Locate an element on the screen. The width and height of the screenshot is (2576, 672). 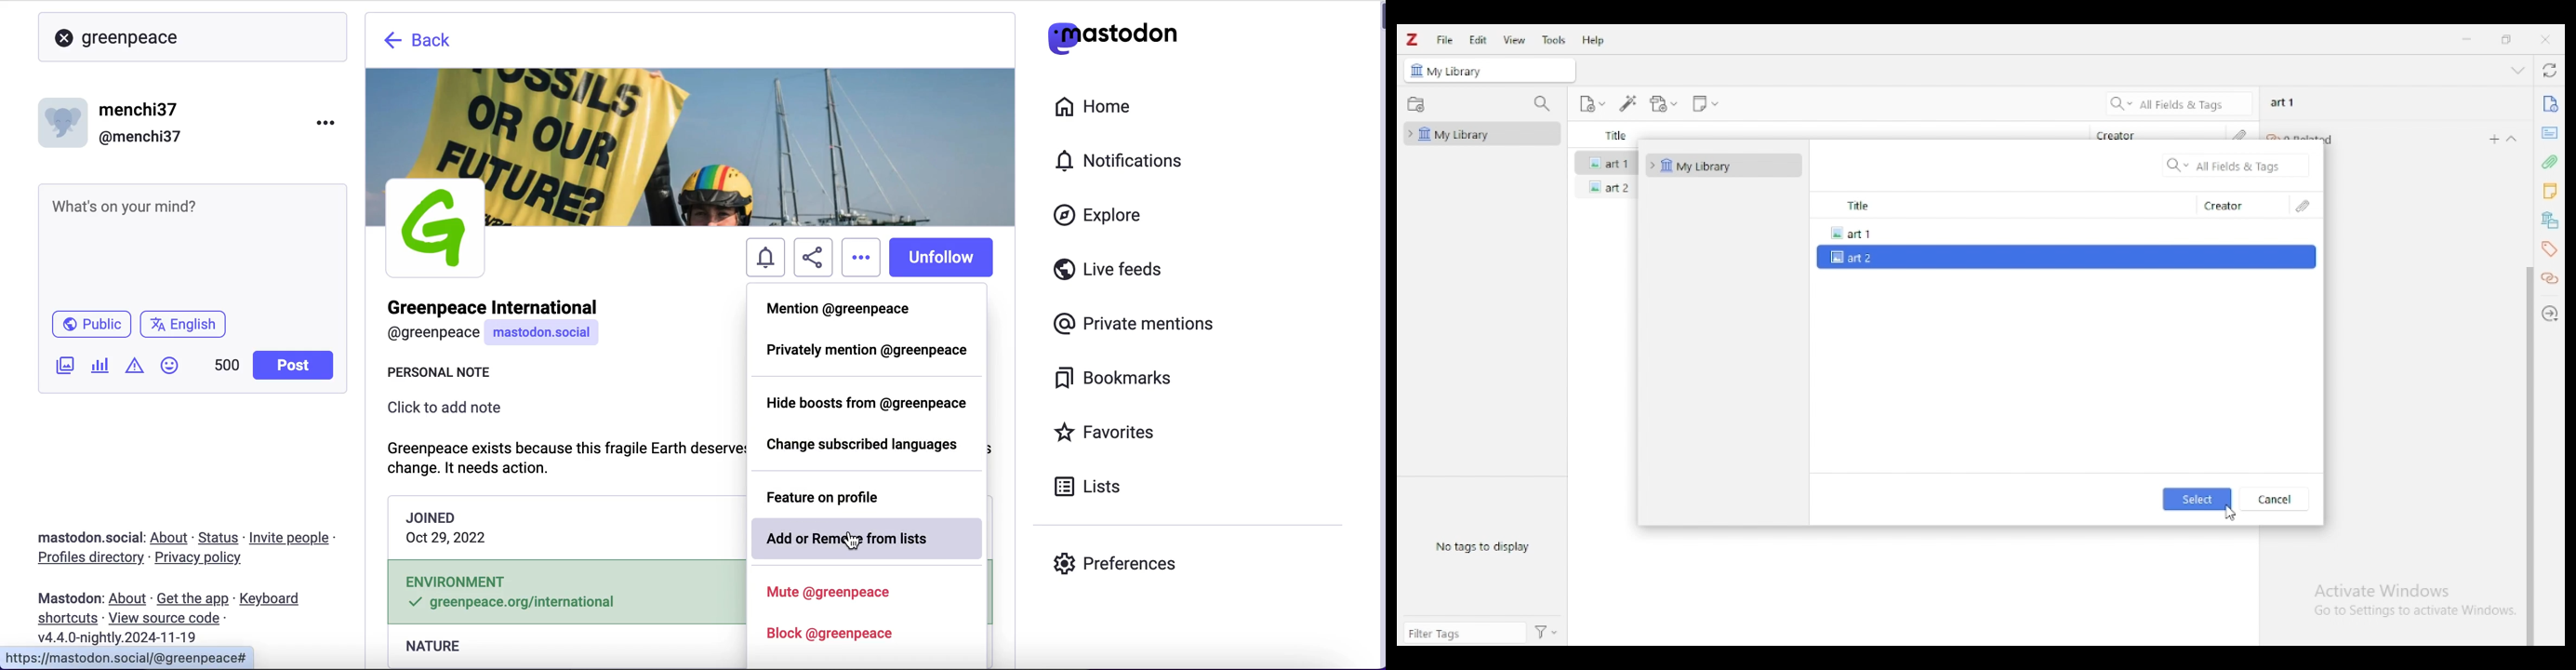
environment is located at coordinates (568, 595).